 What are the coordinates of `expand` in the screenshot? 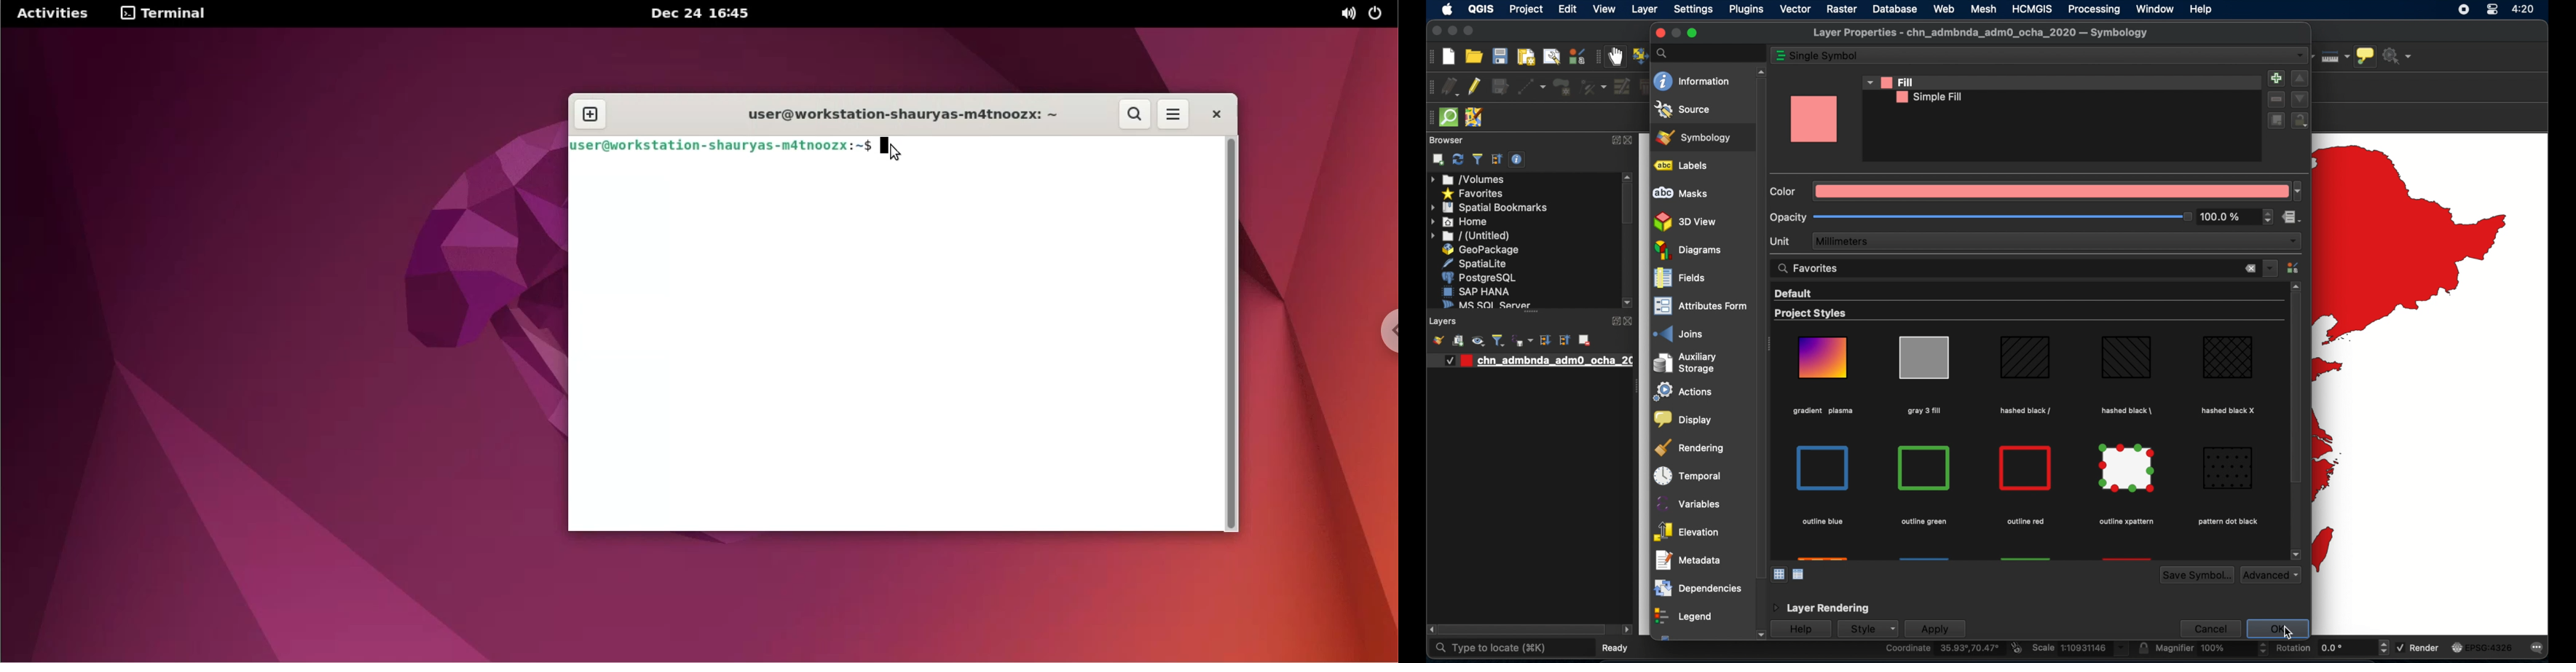 It's located at (1545, 340).